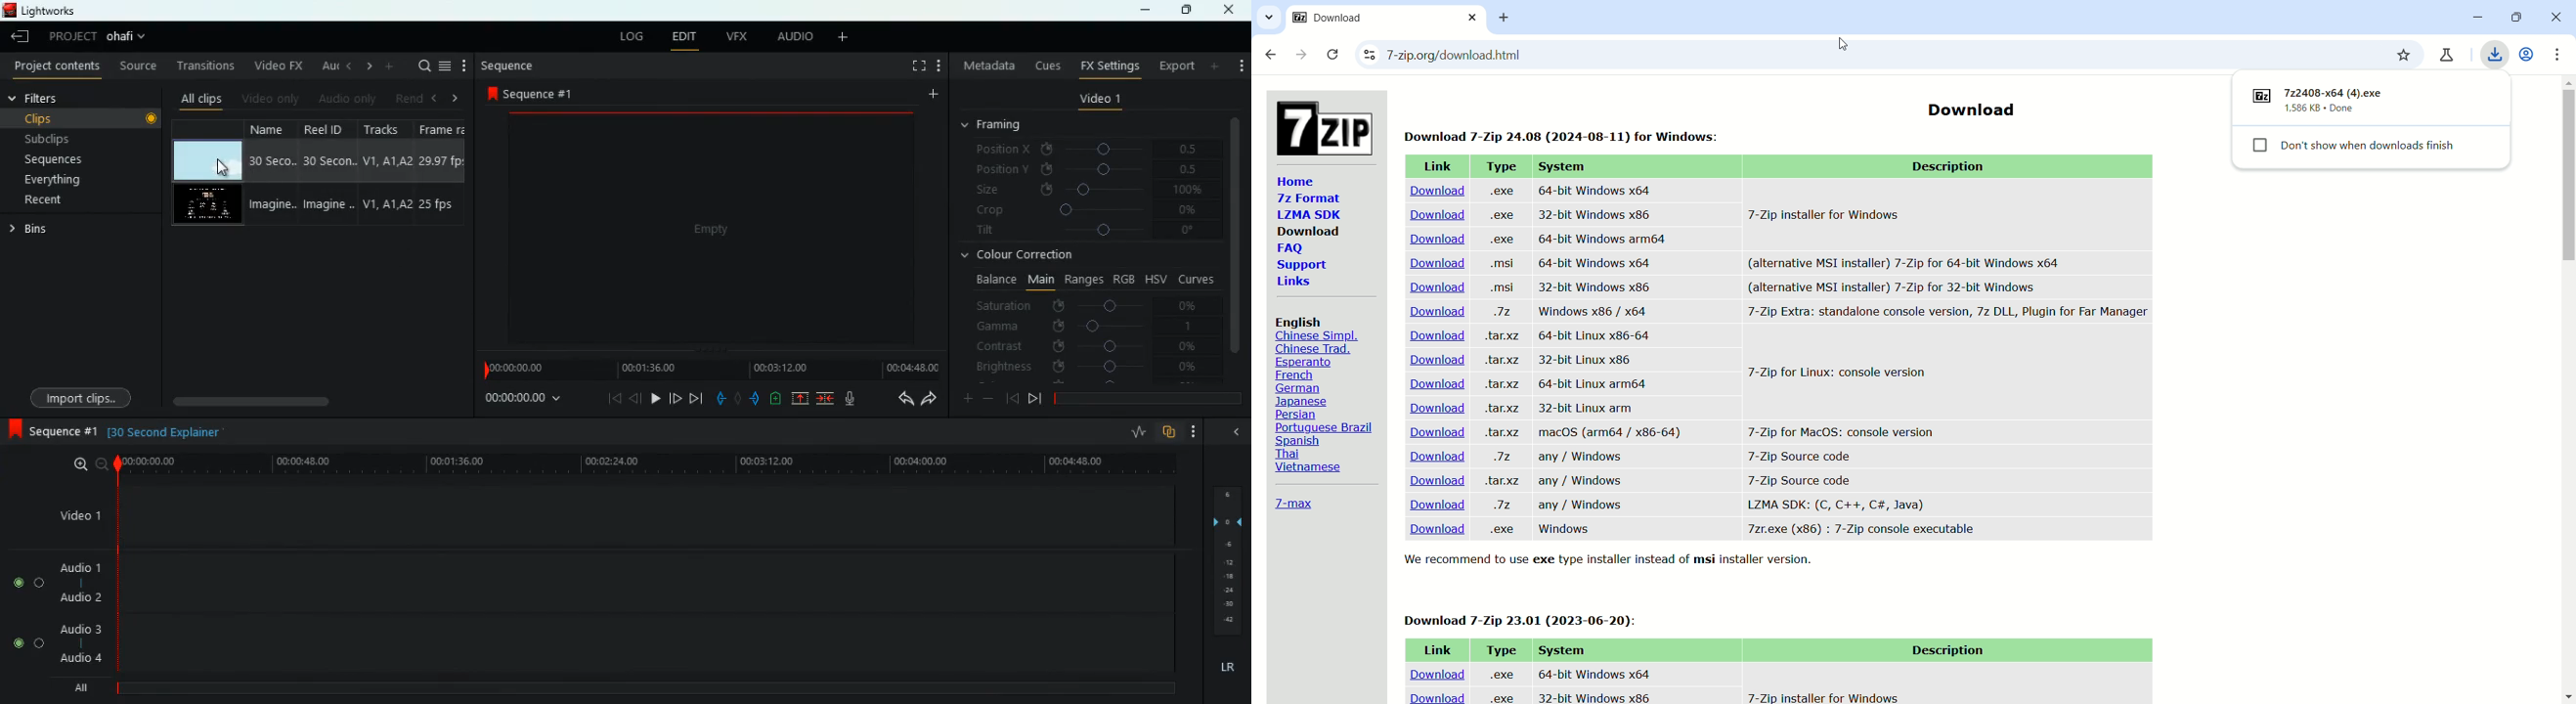 The image size is (2576, 728). What do you see at coordinates (708, 368) in the screenshot?
I see `timeline` at bounding box center [708, 368].